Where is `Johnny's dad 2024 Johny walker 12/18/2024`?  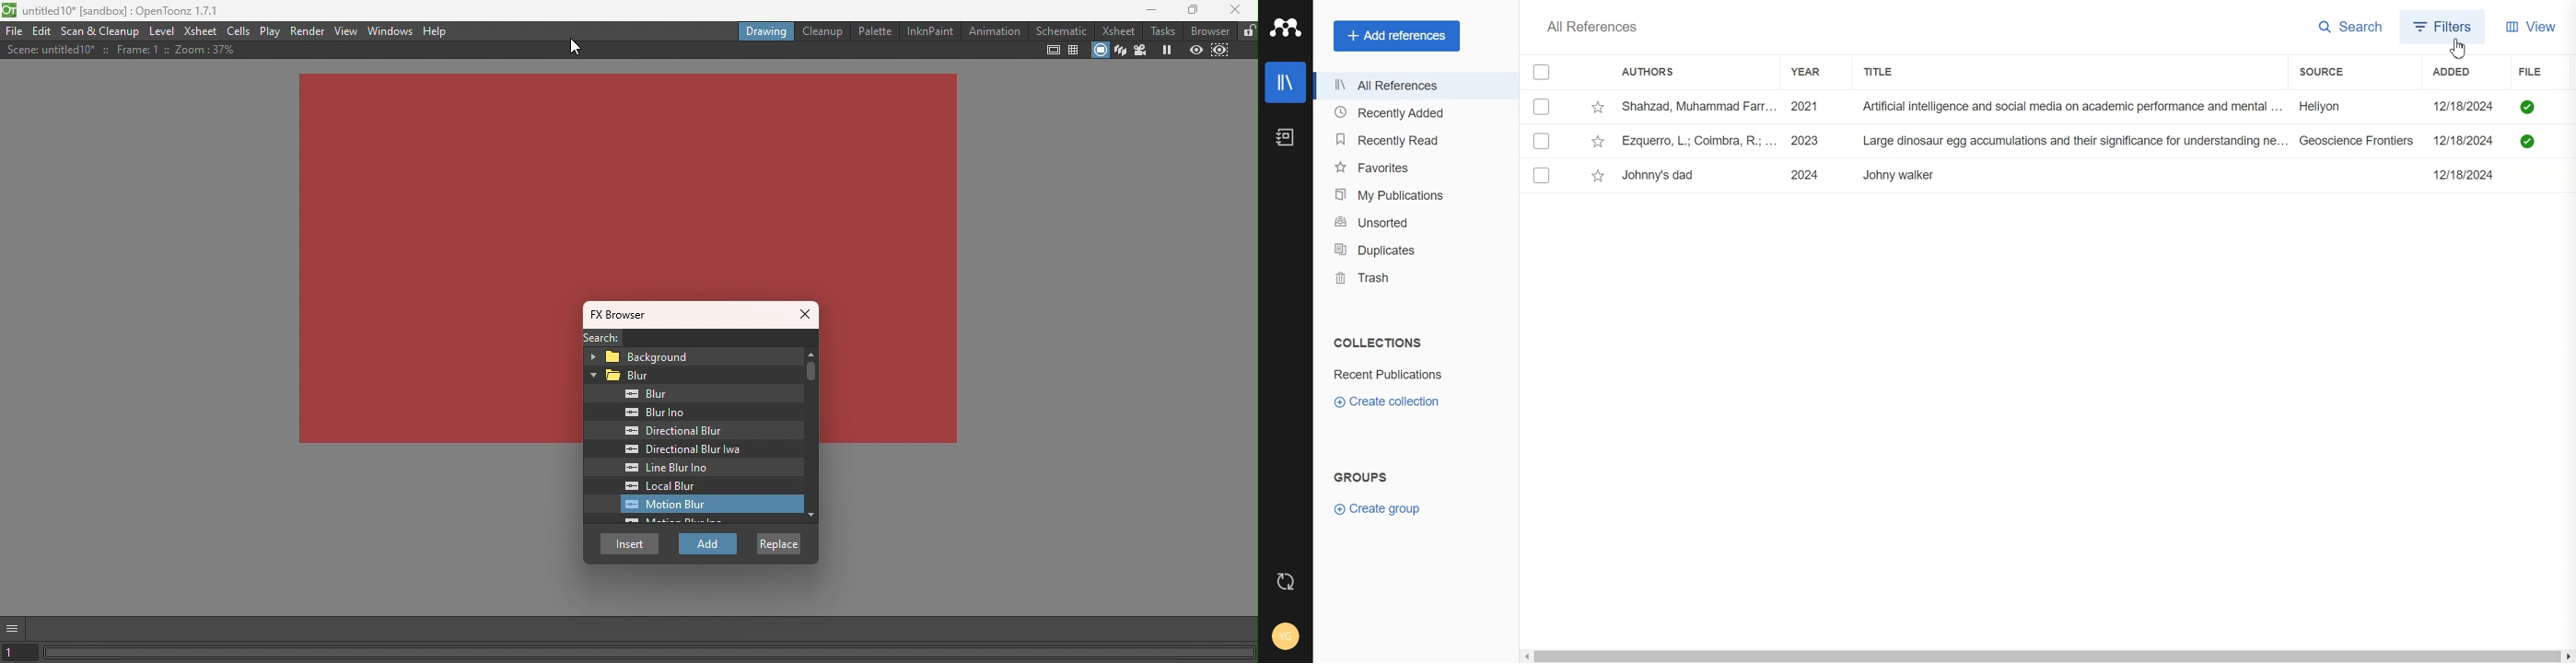
Johnny's dad 2024 Johny walker 12/18/2024 is located at coordinates (2078, 176).